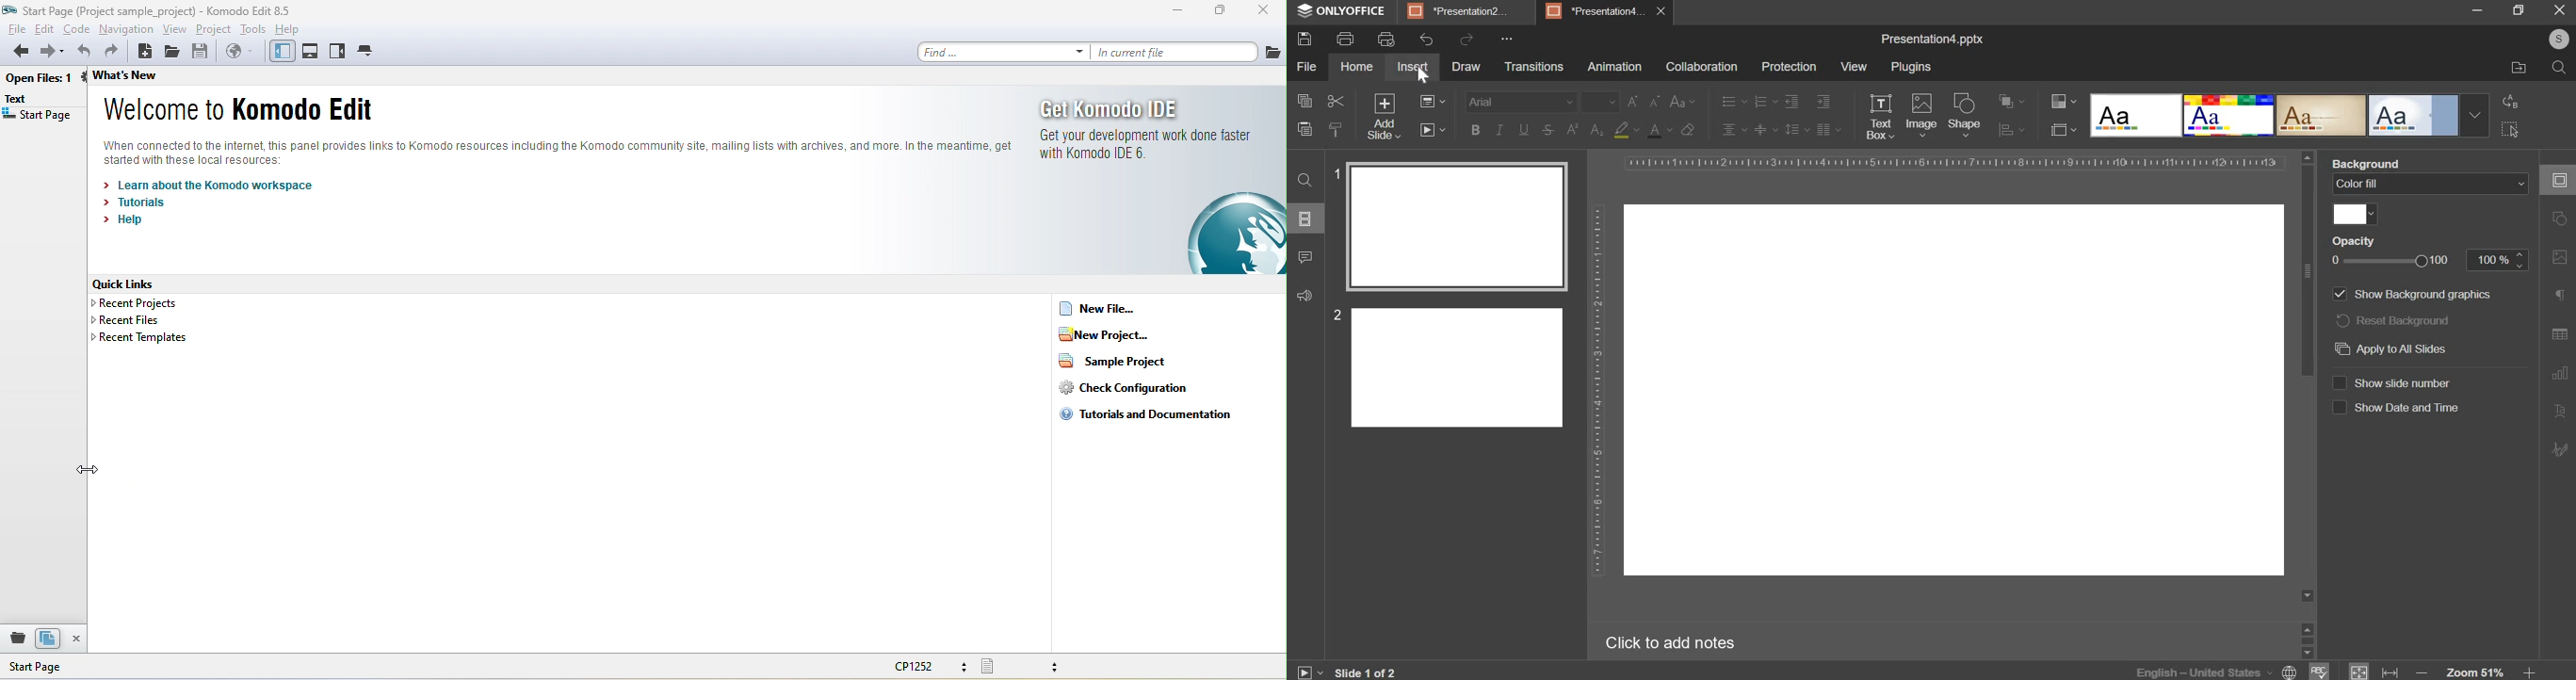 The width and height of the screenshot is (2576, 700). I want to click on quick lines, so click(134, 283).